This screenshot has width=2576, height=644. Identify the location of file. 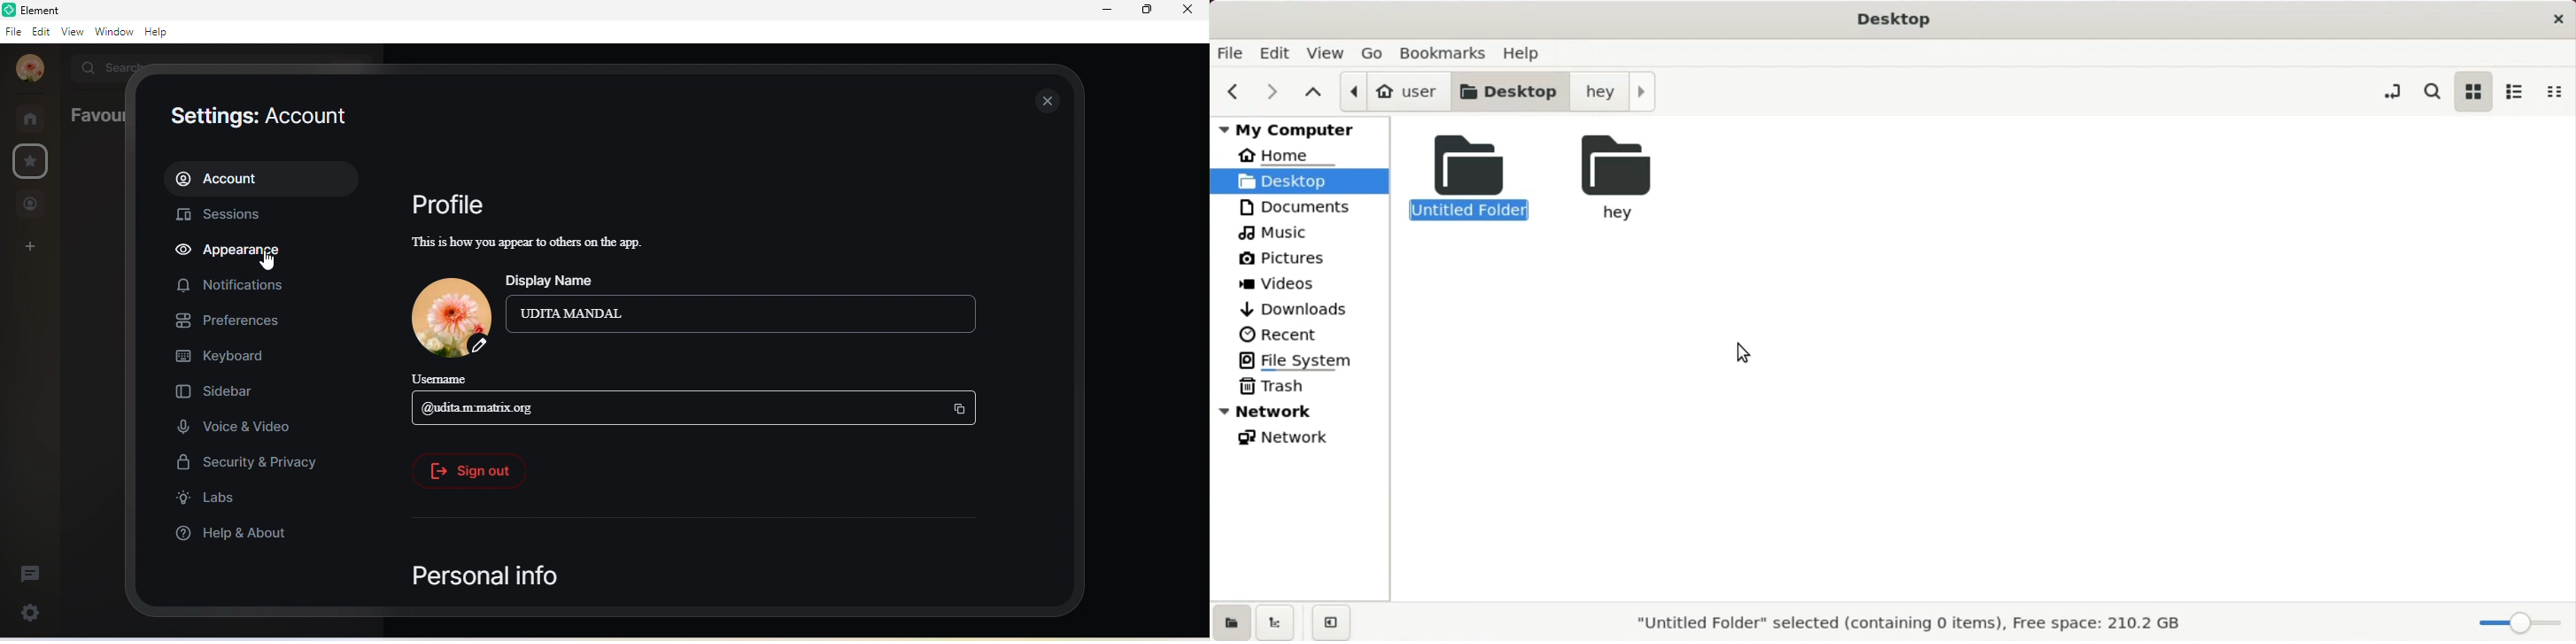
(12, 34).